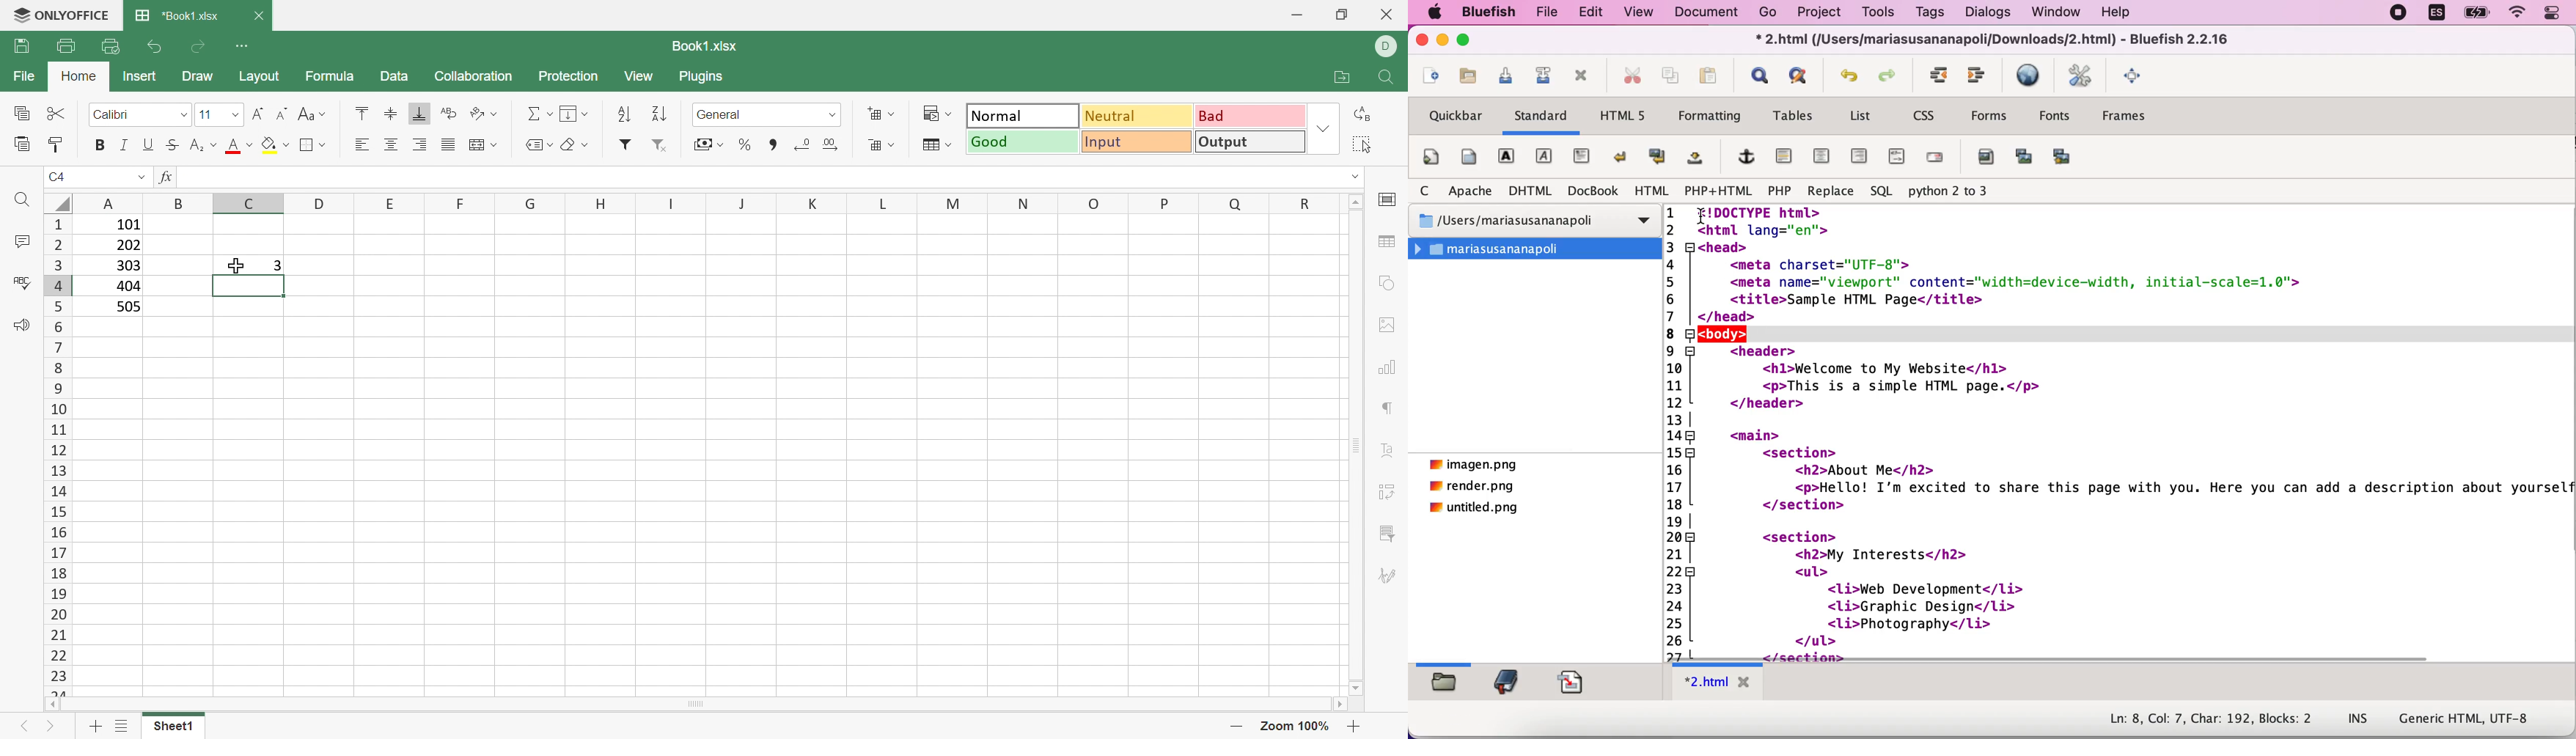 The image size is (2576, 756). Describe the element at coordinates (51, 729) in the screenshot. I see `Next` at that location.